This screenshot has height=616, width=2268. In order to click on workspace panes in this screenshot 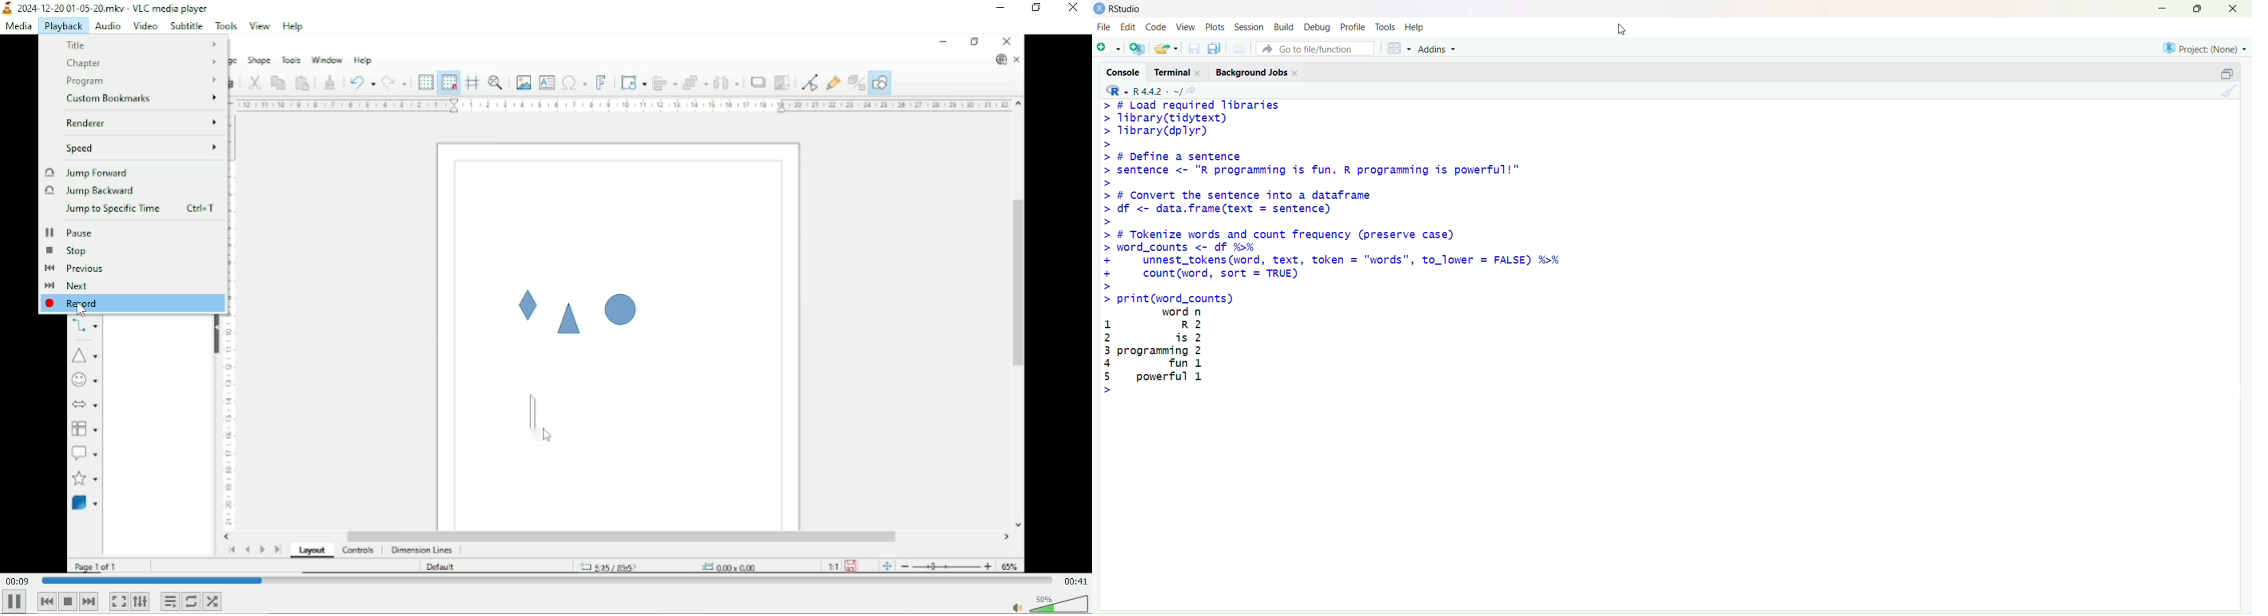, I will do `click(1397, 49)`.